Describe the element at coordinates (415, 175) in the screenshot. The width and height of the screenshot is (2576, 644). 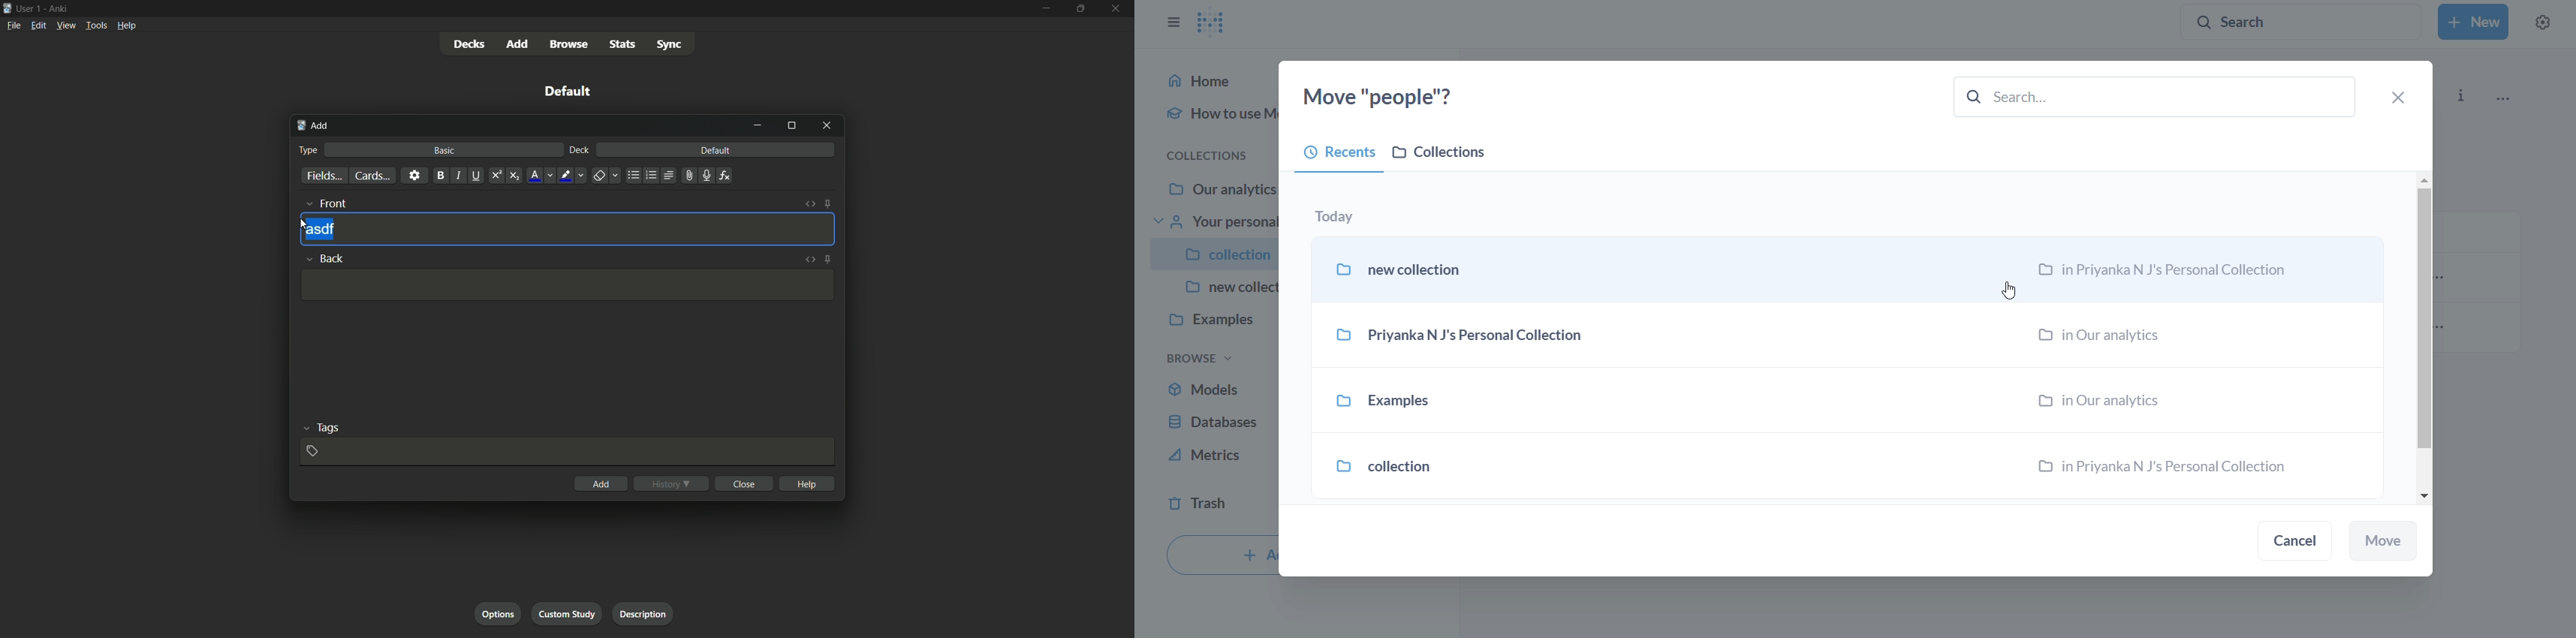
I see `settings` at that location.